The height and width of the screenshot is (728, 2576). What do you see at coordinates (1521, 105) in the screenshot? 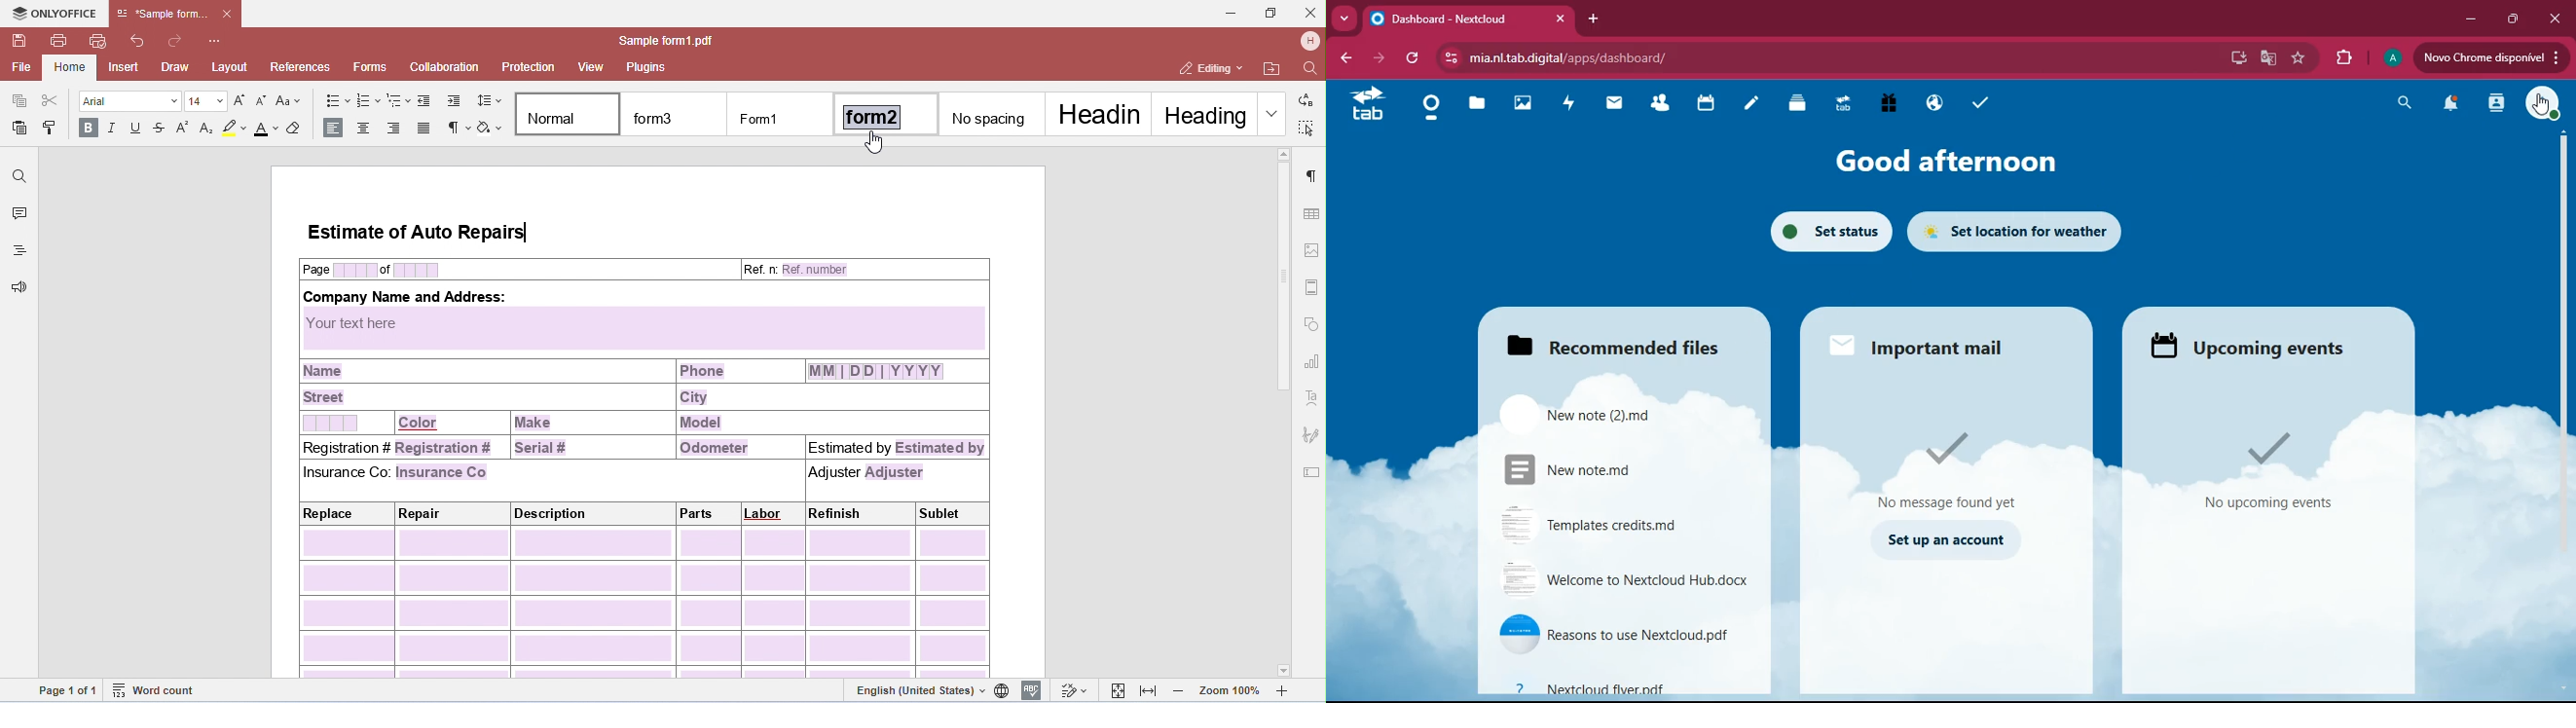
I see `images` at bounding box center [1521, 105].